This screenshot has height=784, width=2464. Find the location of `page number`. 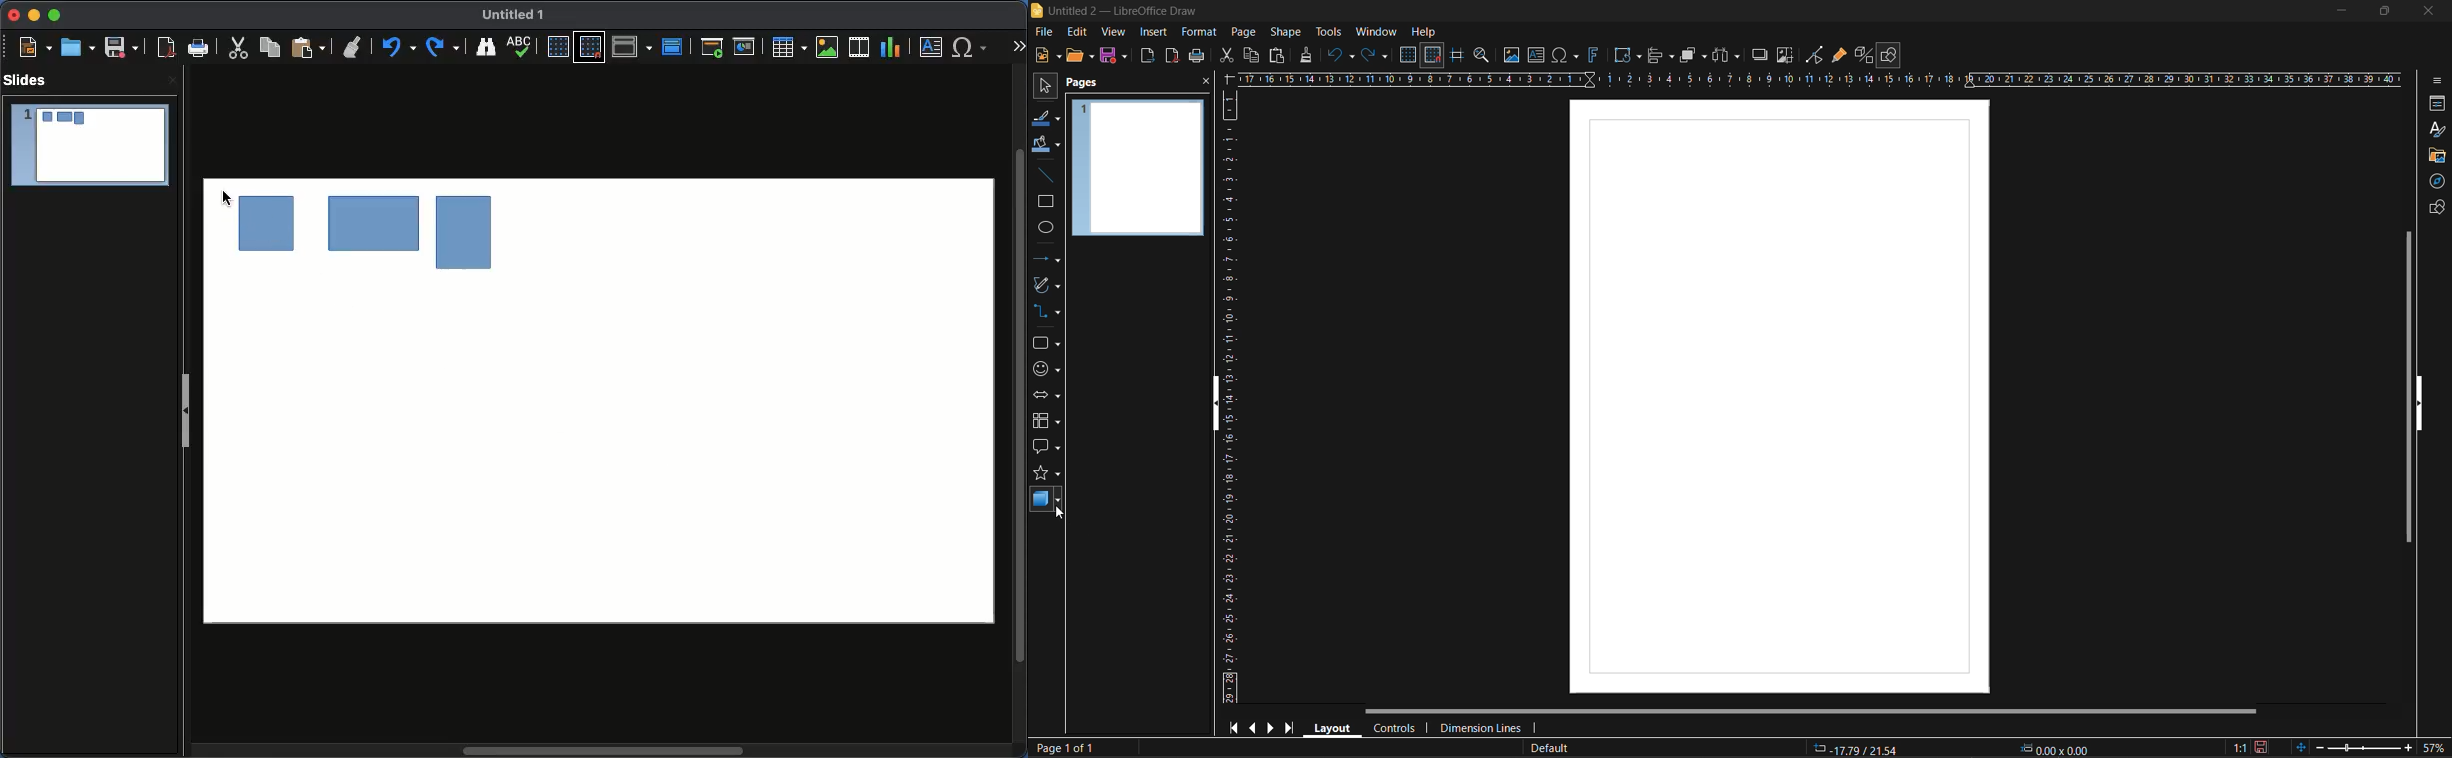

page number is located at coordinates (1064, 749).